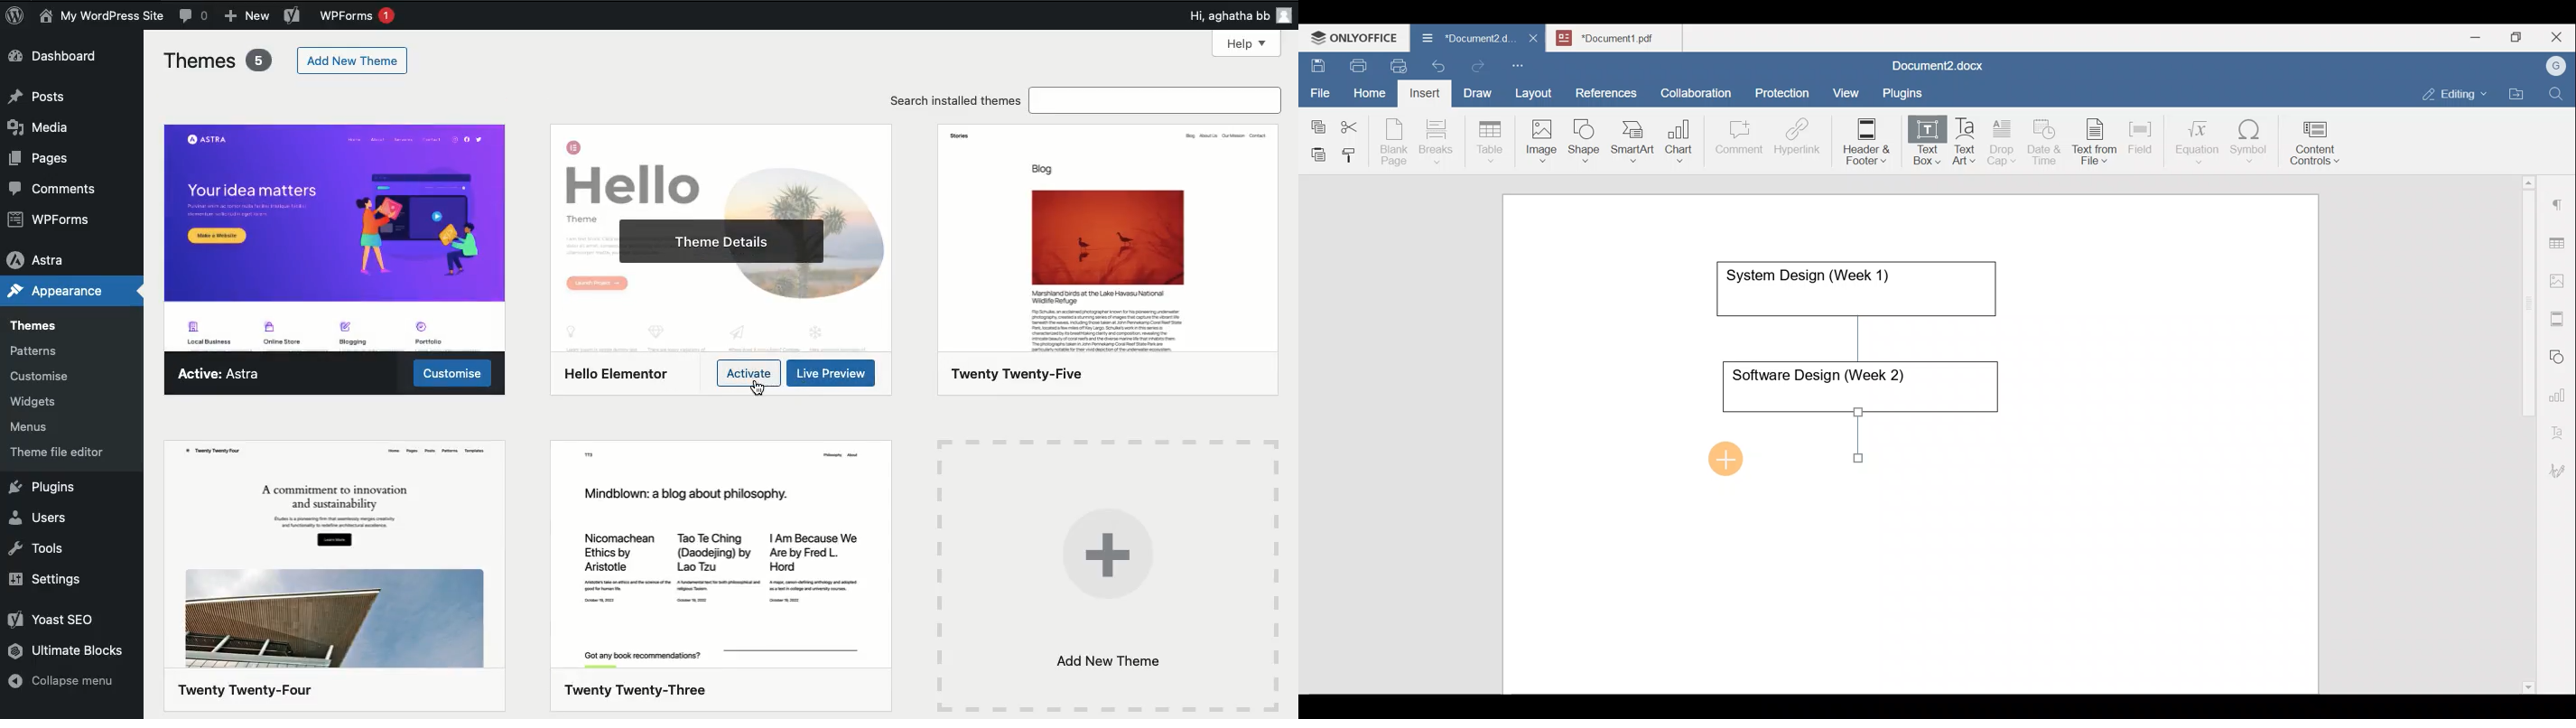  What do you see at coordinates (292, 14) in the screenshot?
I see `Yoast` at bounding box center [292, 14].